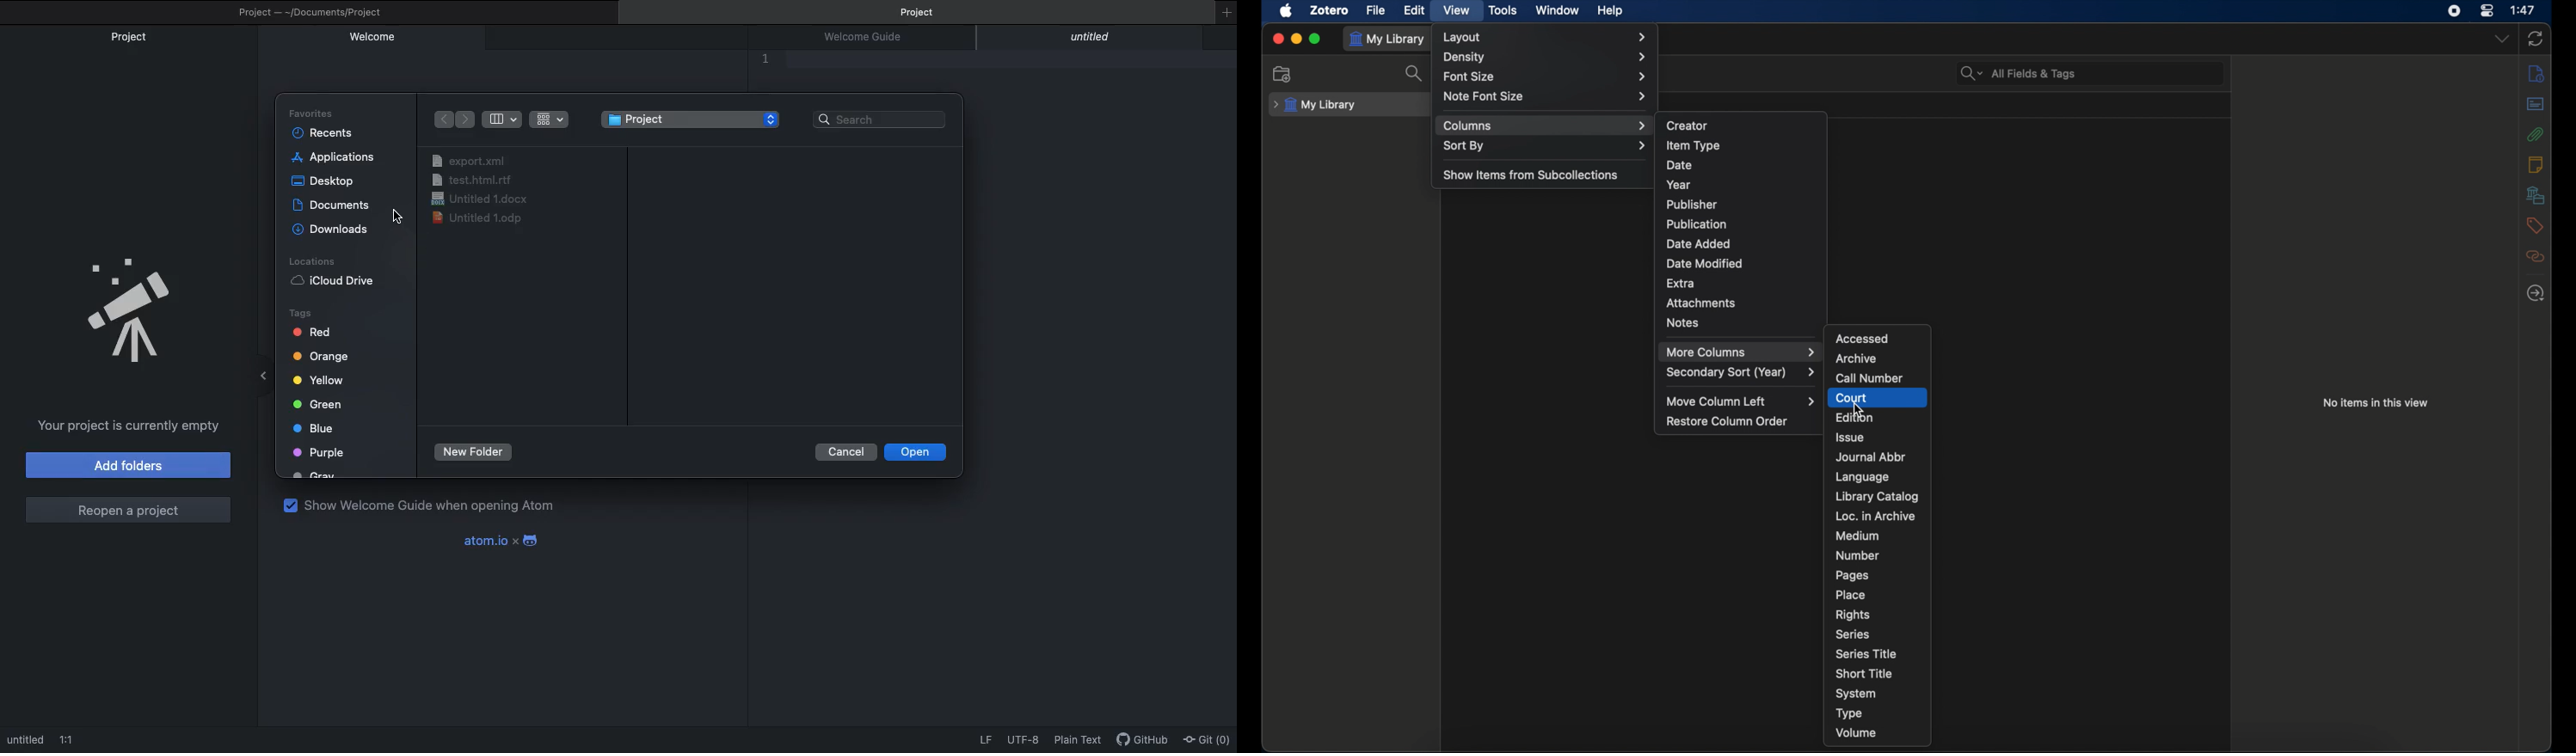 The height and width of the screenshot is (756, 2576). Describe the element at coordinates (1863, 338) in the screenshot. I see `accessed` at that location.